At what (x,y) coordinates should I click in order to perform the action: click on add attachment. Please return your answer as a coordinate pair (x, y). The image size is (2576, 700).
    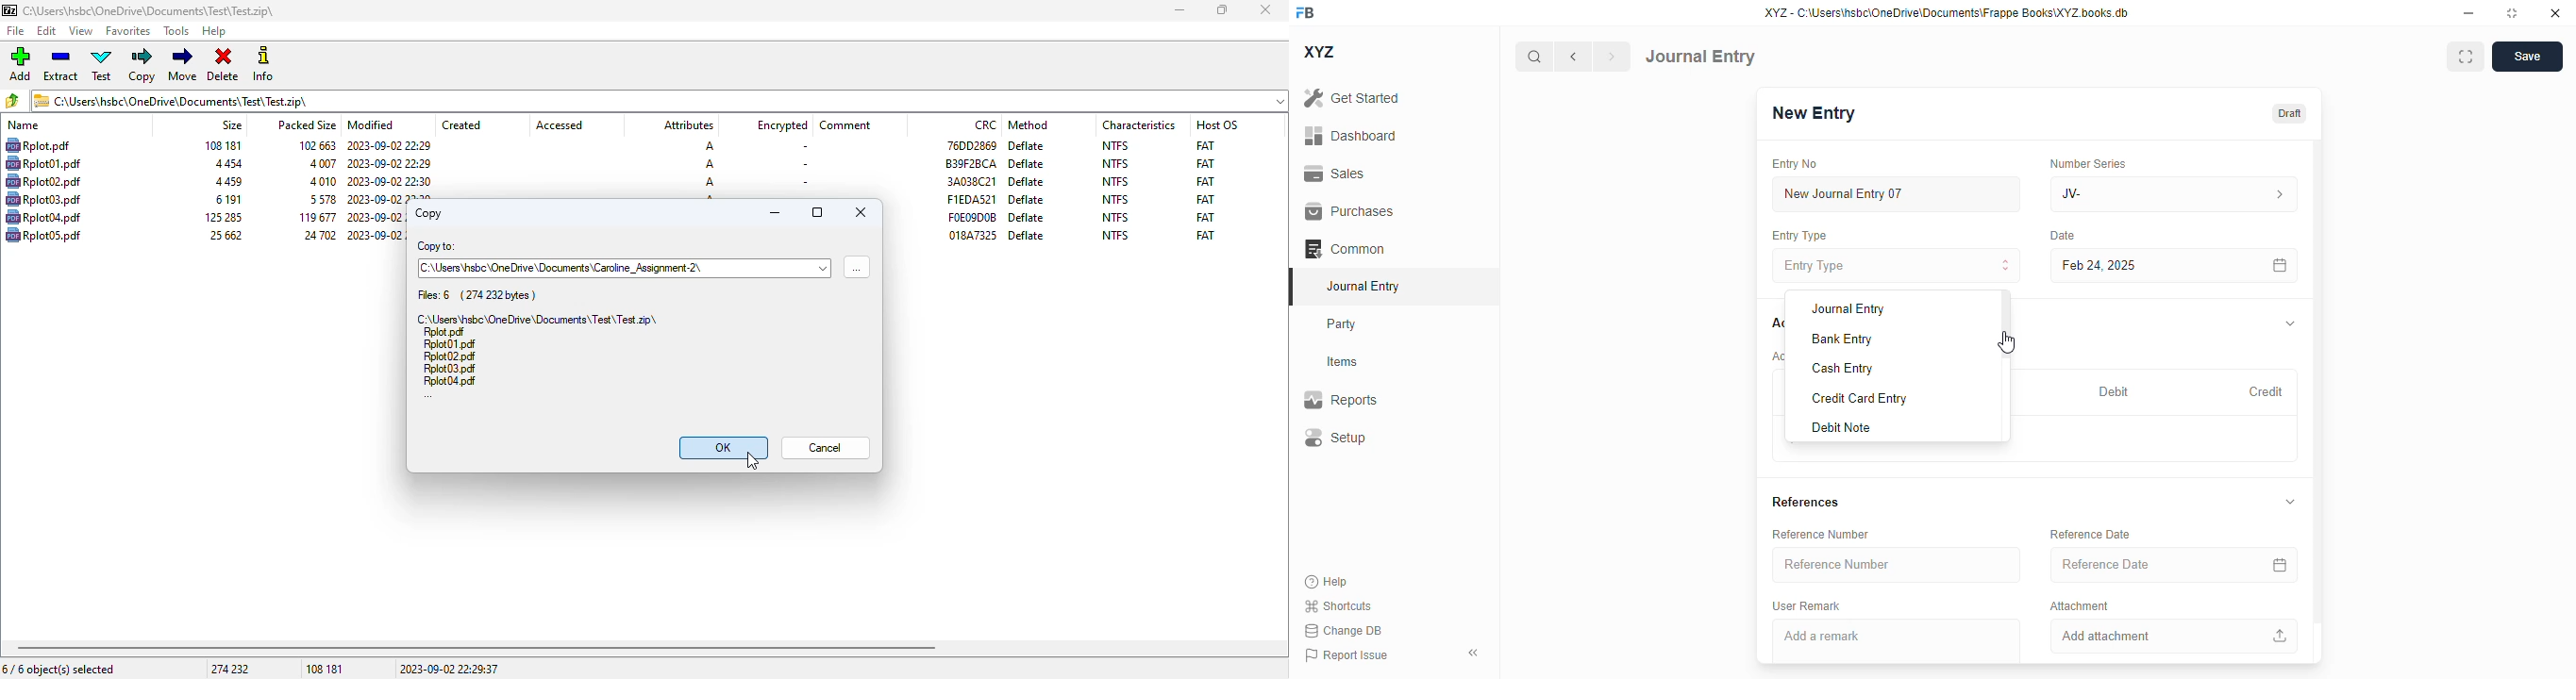
    Looking at the image, I should click on (2173, 637).